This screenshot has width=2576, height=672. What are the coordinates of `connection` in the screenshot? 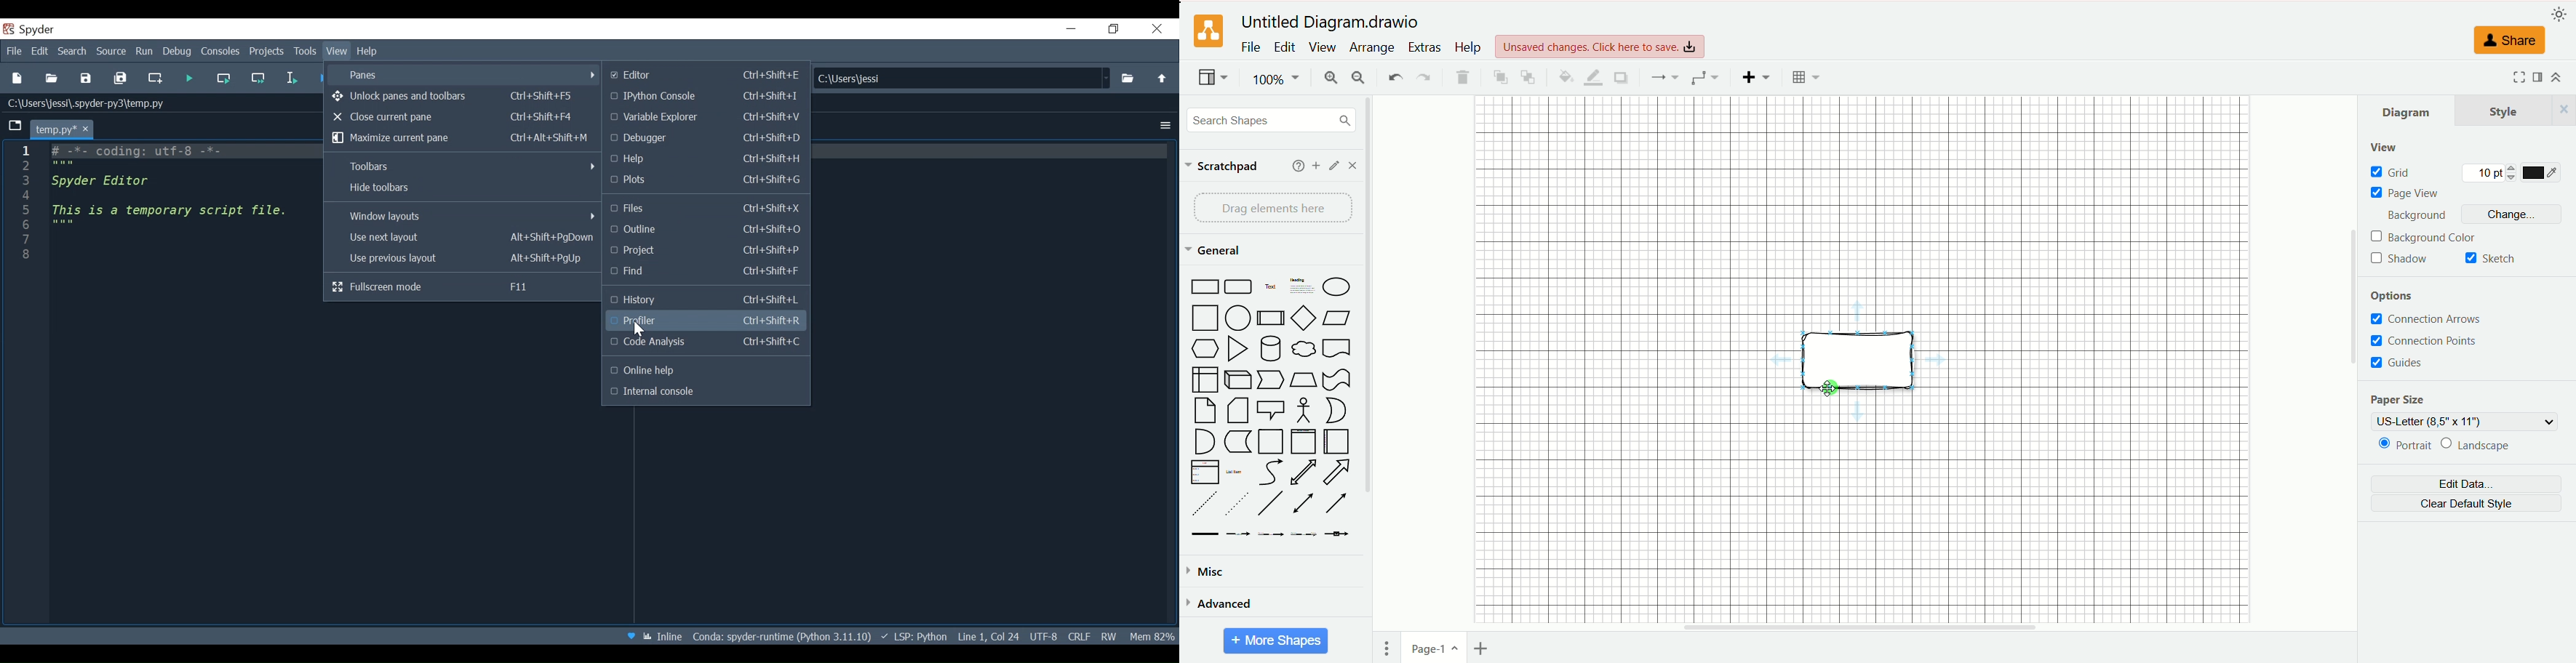 It's located at (1662, 77).